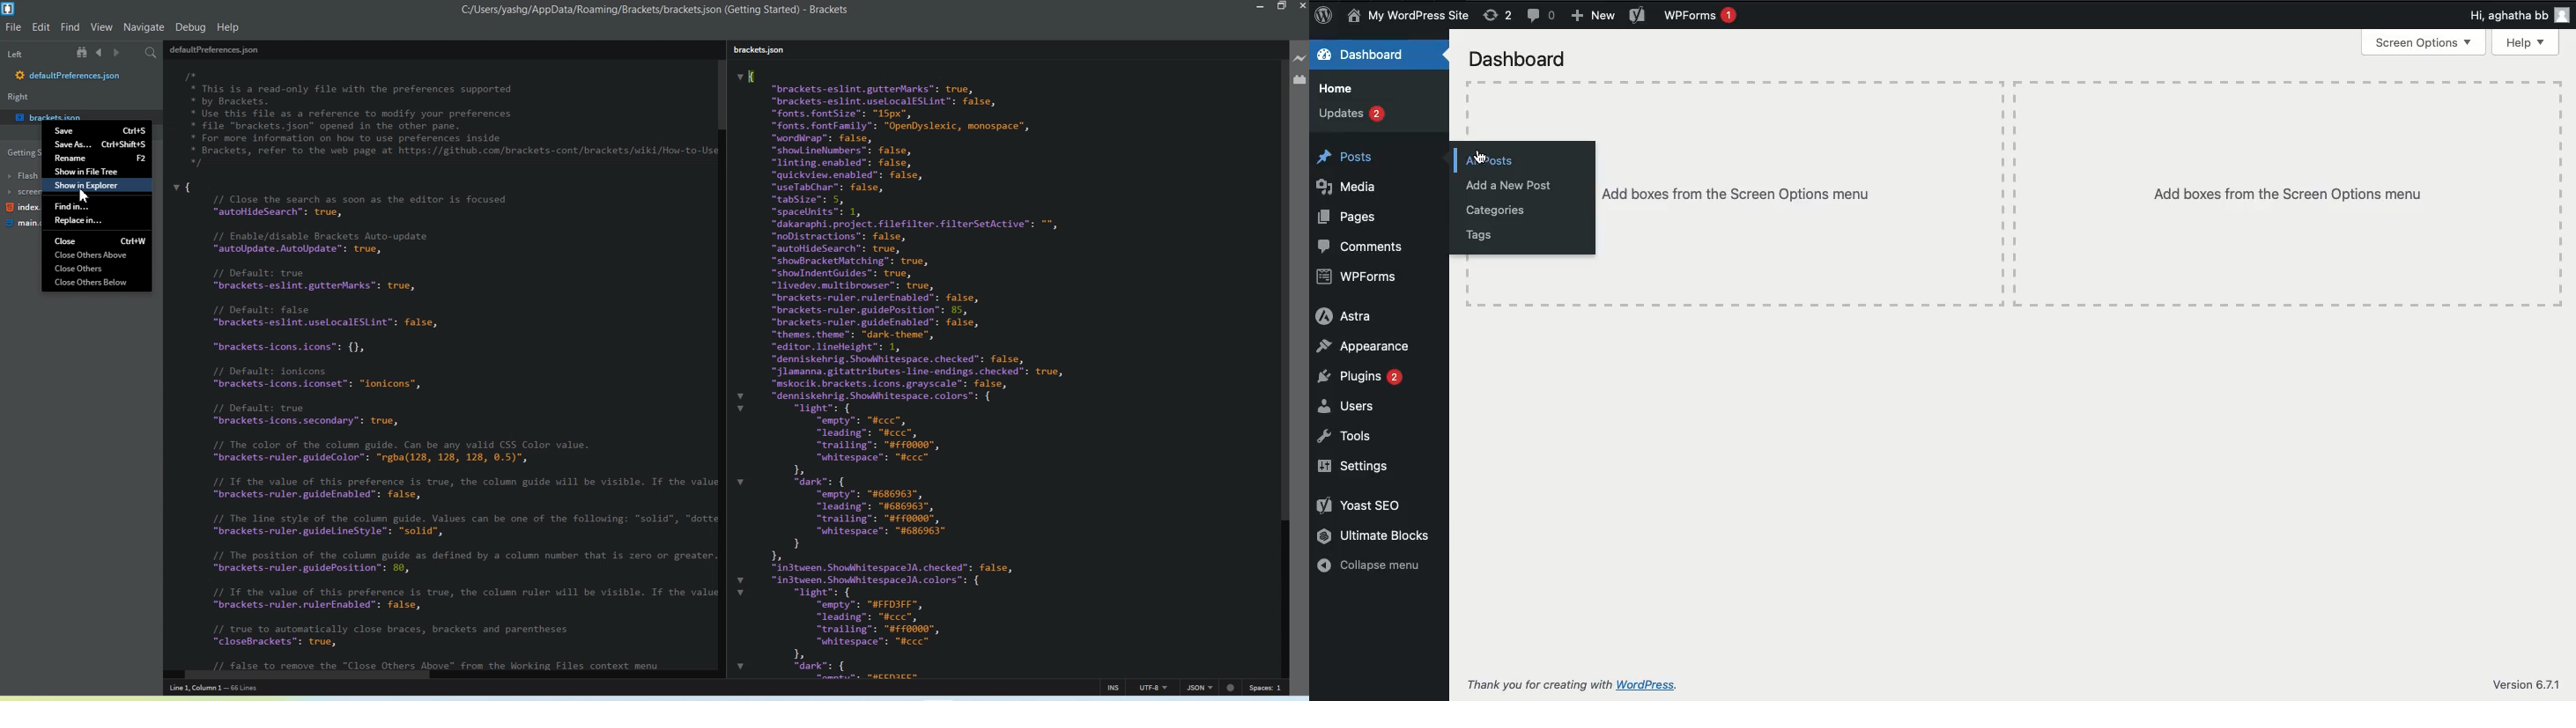  I want to click on Help, so click(228, 27).